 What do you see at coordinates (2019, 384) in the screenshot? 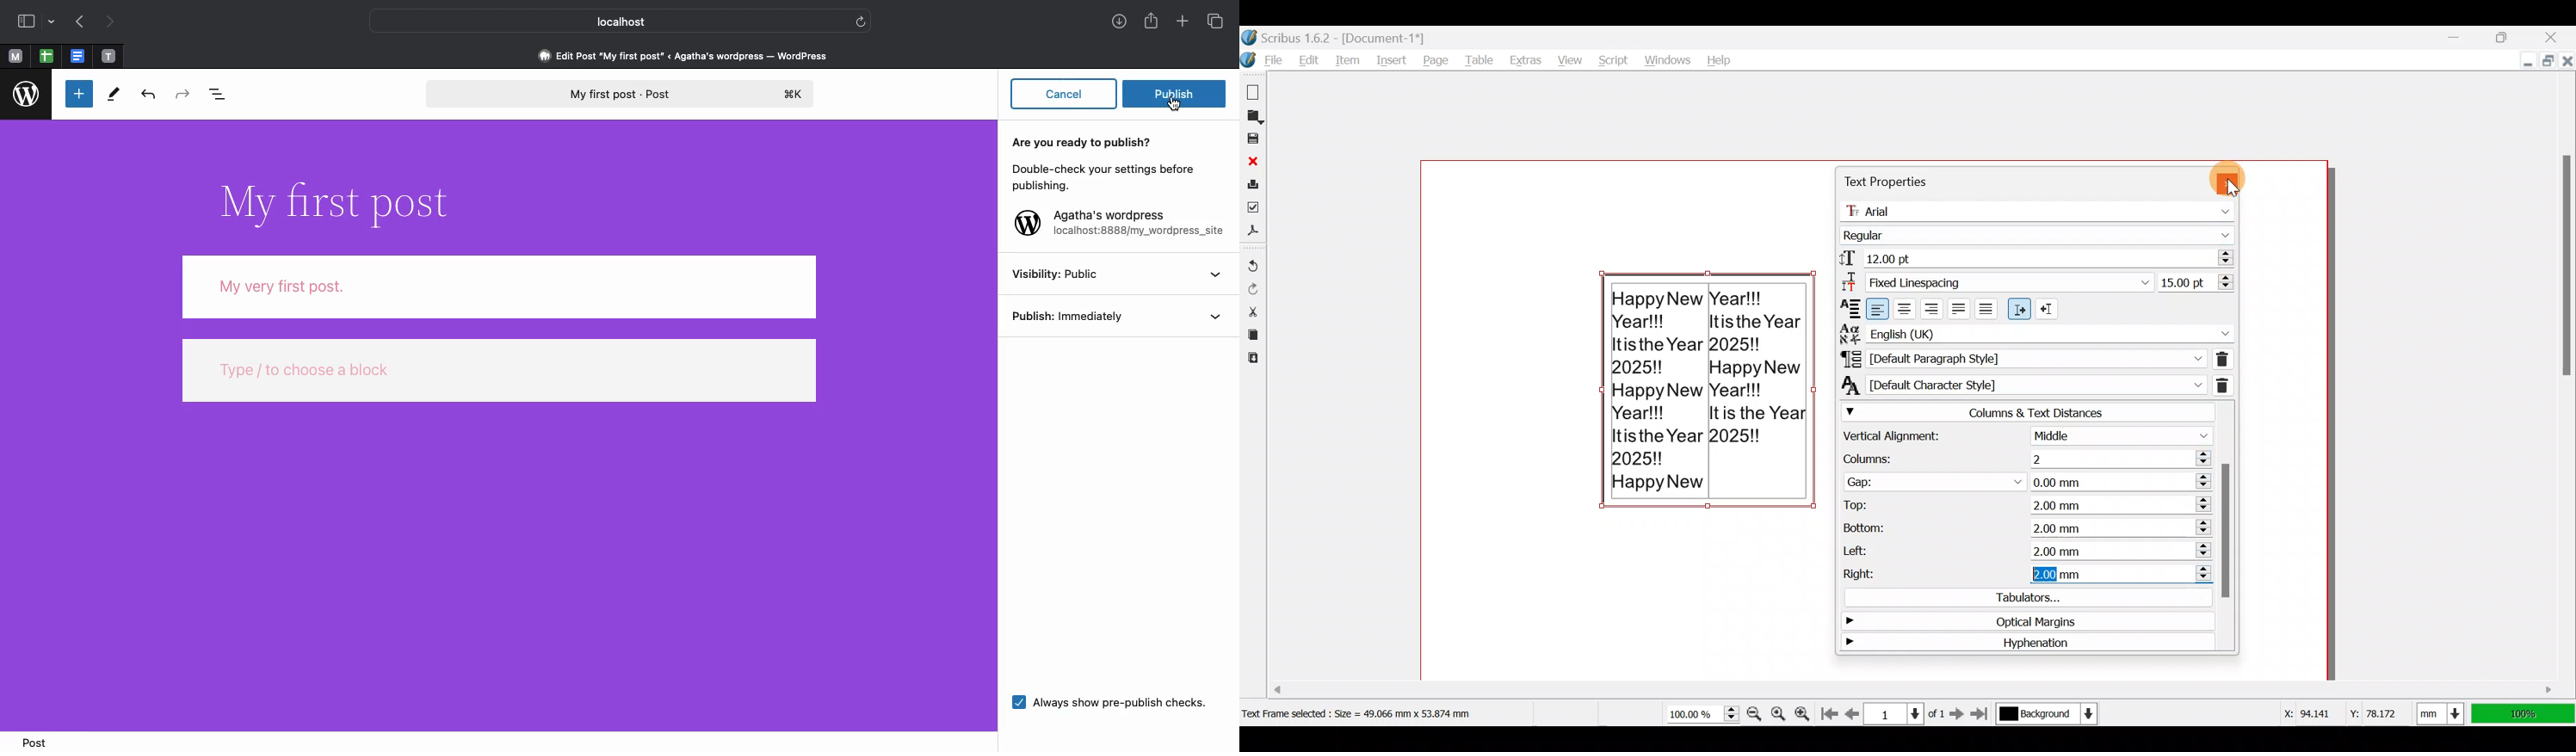
I see `Character style of currently selected text/paragraph` at bounding box center [2019, 384].